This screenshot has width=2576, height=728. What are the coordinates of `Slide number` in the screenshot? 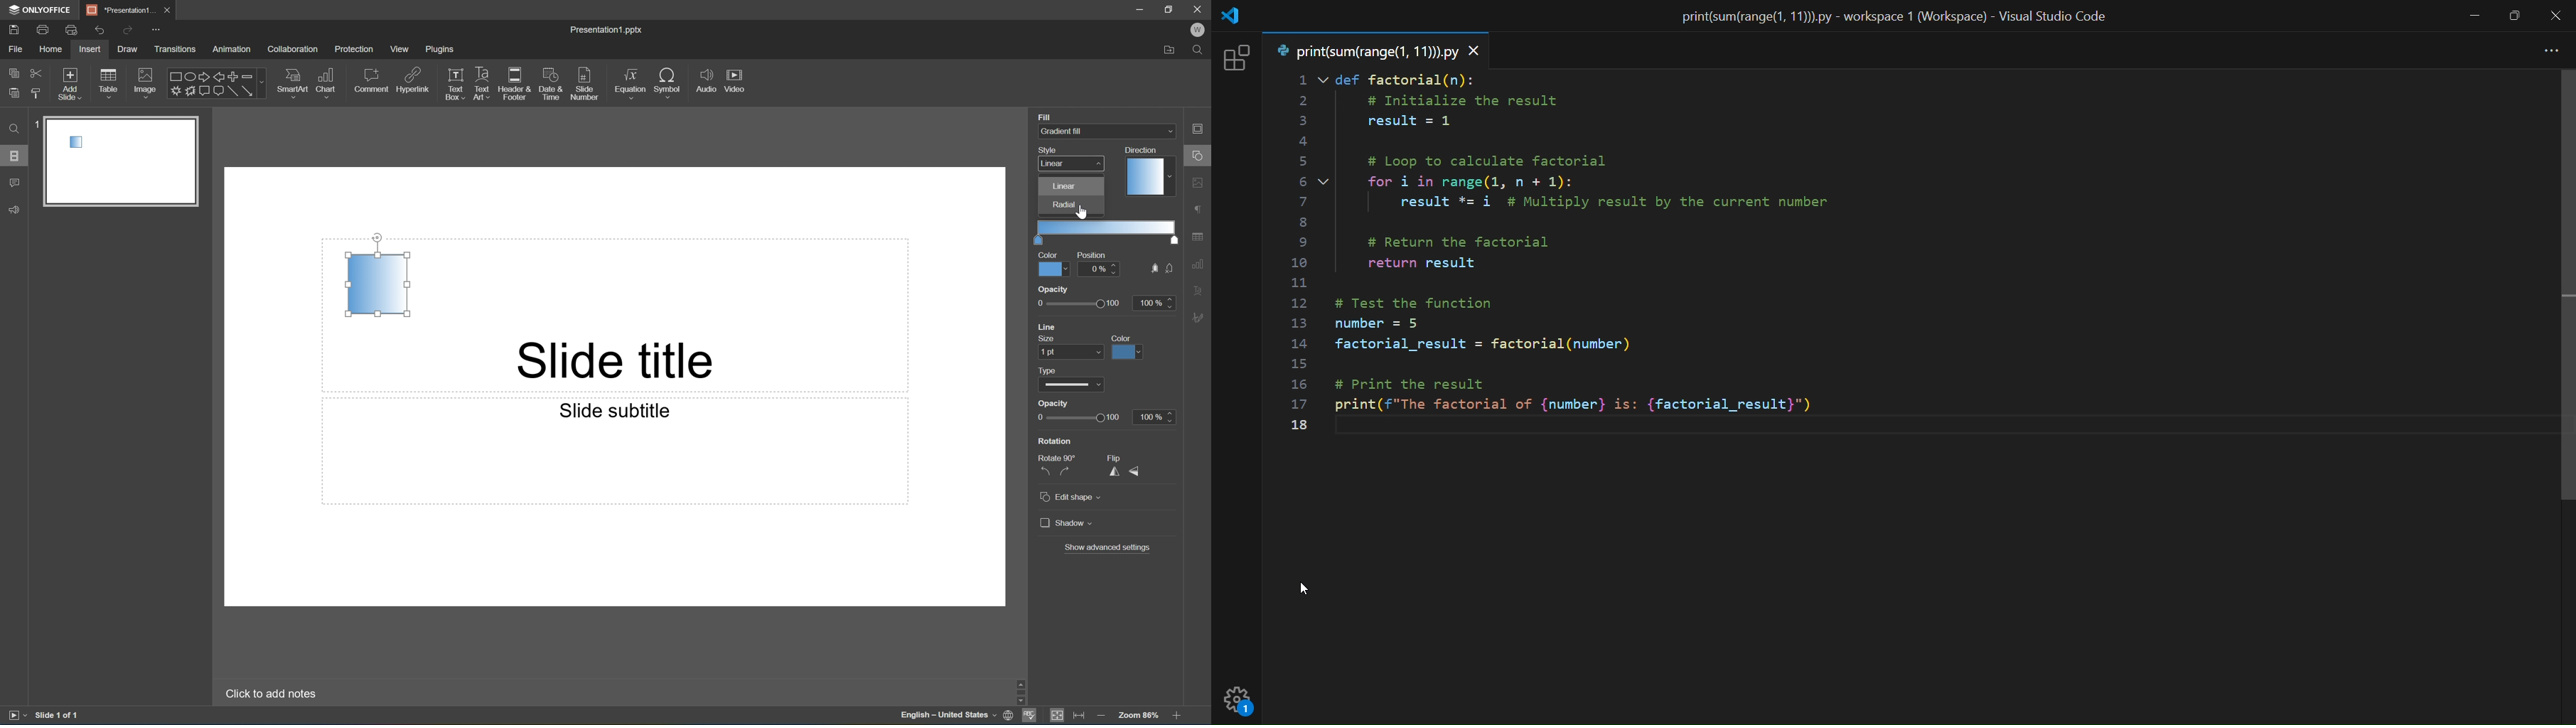 It's located at (584, 81).